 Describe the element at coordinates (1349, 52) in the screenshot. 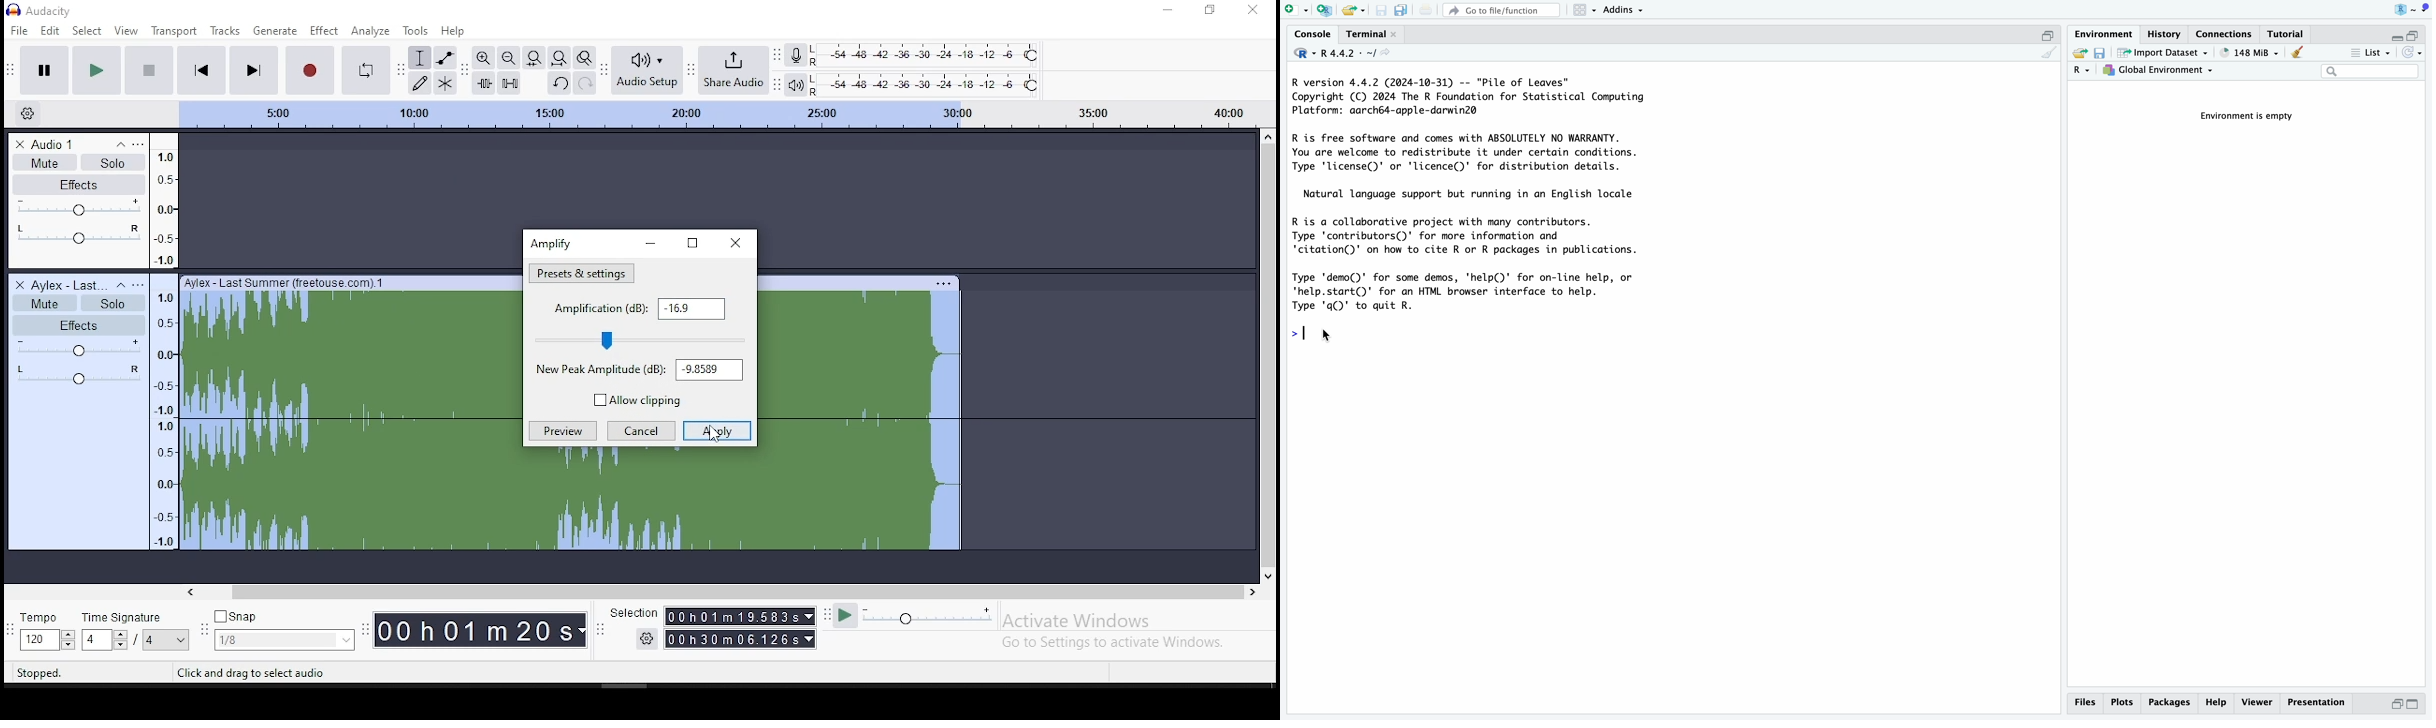

I see `R 4.4.2 . ~/` at that location.